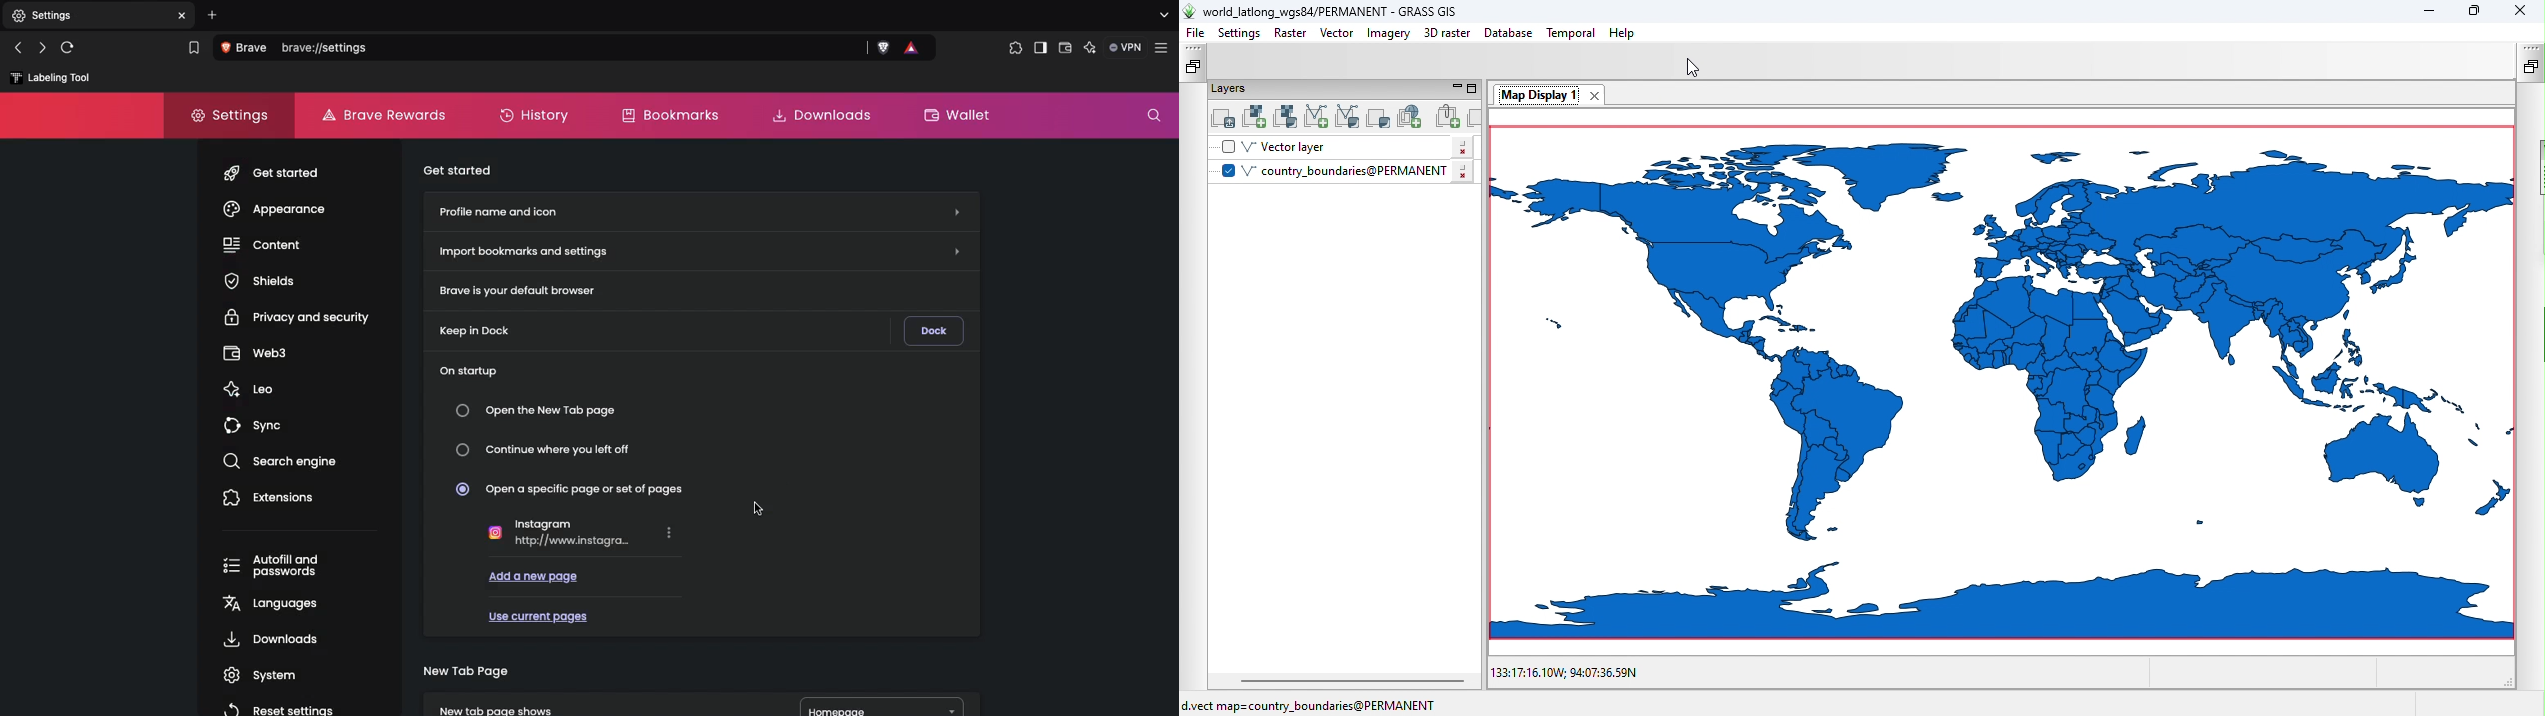 This screenshot has height=728, width=2548. What do you see at coordinates (477, 331) in the screenshot?
I see `Keep in dock` at bounding box center [477, 331].